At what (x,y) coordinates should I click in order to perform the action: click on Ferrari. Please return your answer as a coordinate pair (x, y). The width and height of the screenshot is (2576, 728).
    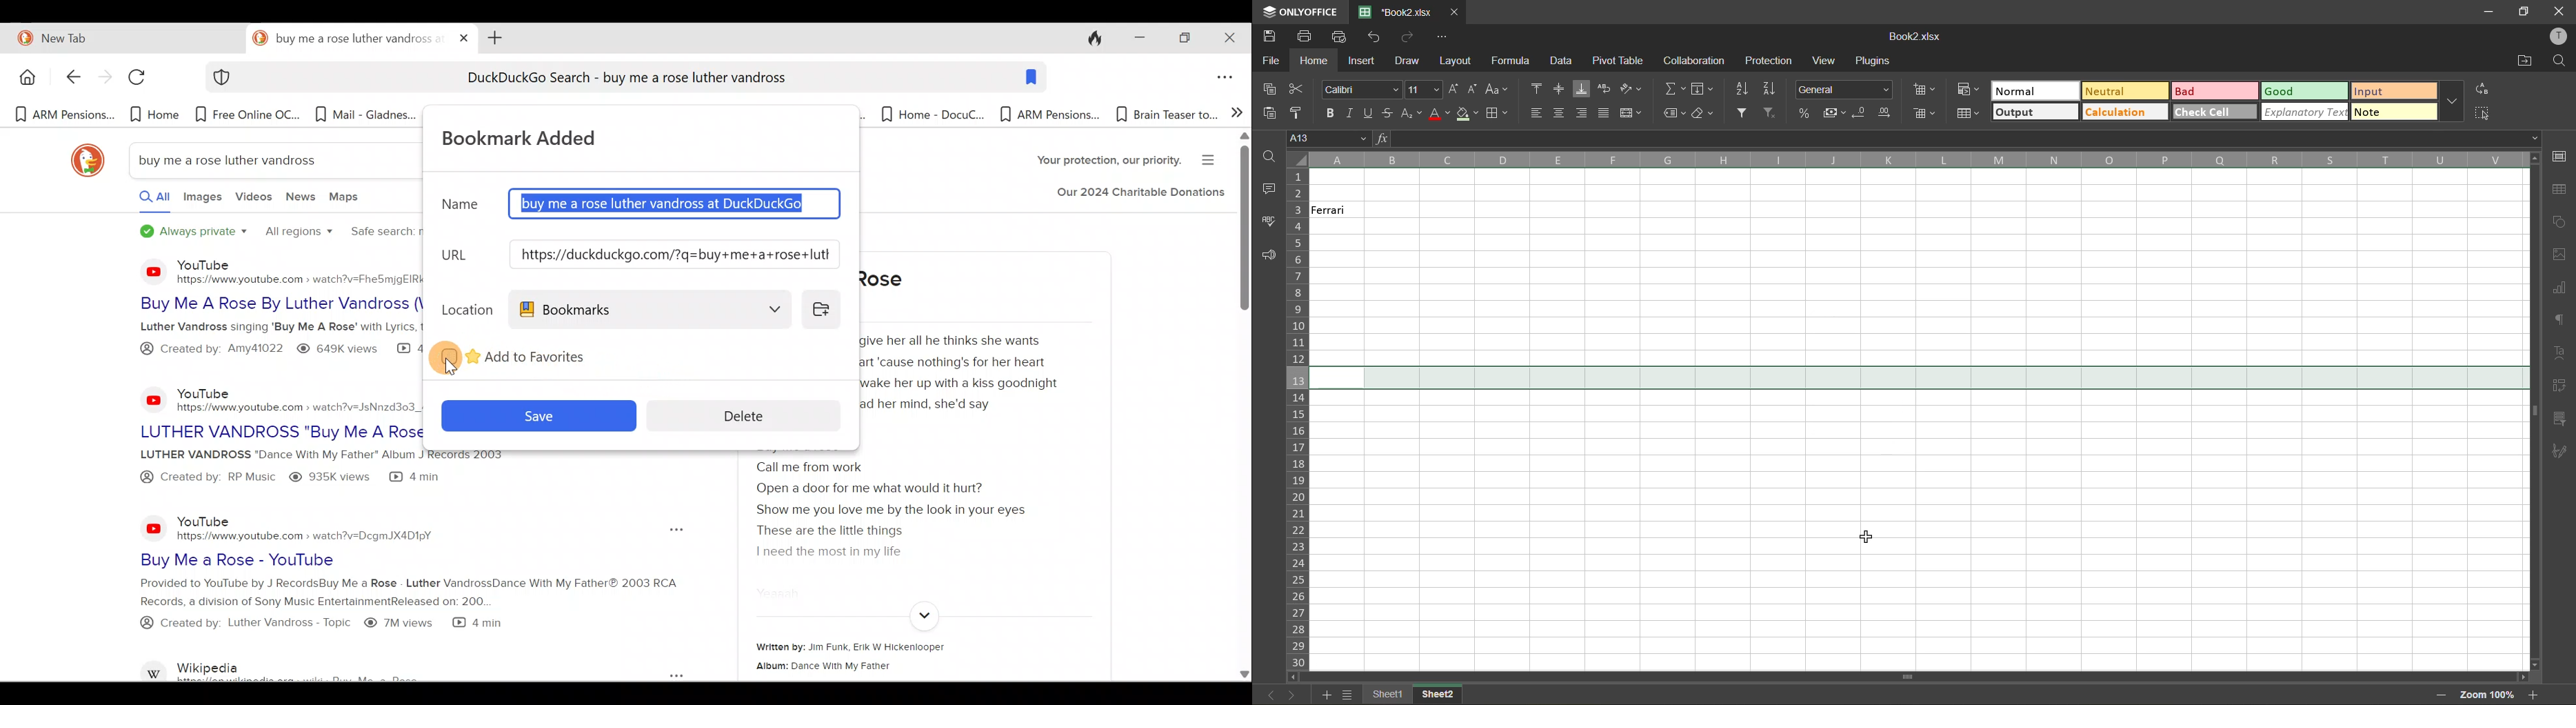
    Looking at the image, I should click on (1339, 210).